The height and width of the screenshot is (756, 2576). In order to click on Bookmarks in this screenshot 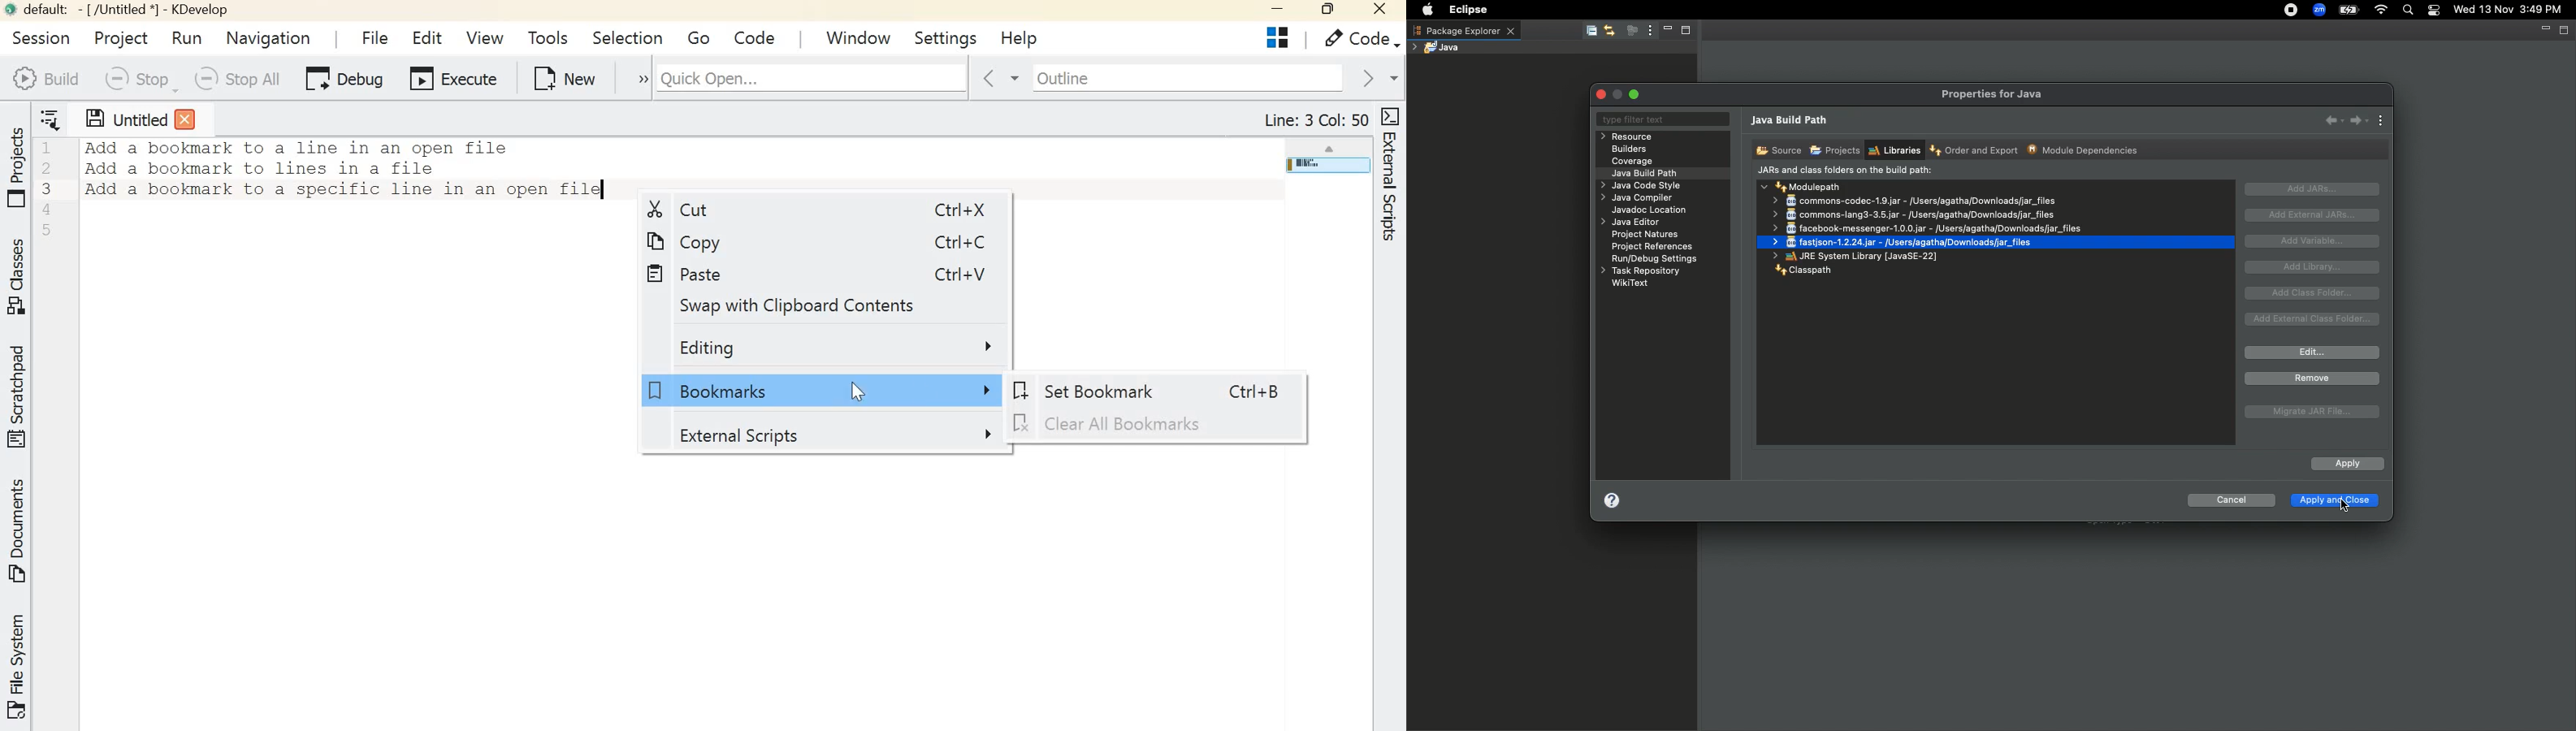, I will do `click(820, 390)`.